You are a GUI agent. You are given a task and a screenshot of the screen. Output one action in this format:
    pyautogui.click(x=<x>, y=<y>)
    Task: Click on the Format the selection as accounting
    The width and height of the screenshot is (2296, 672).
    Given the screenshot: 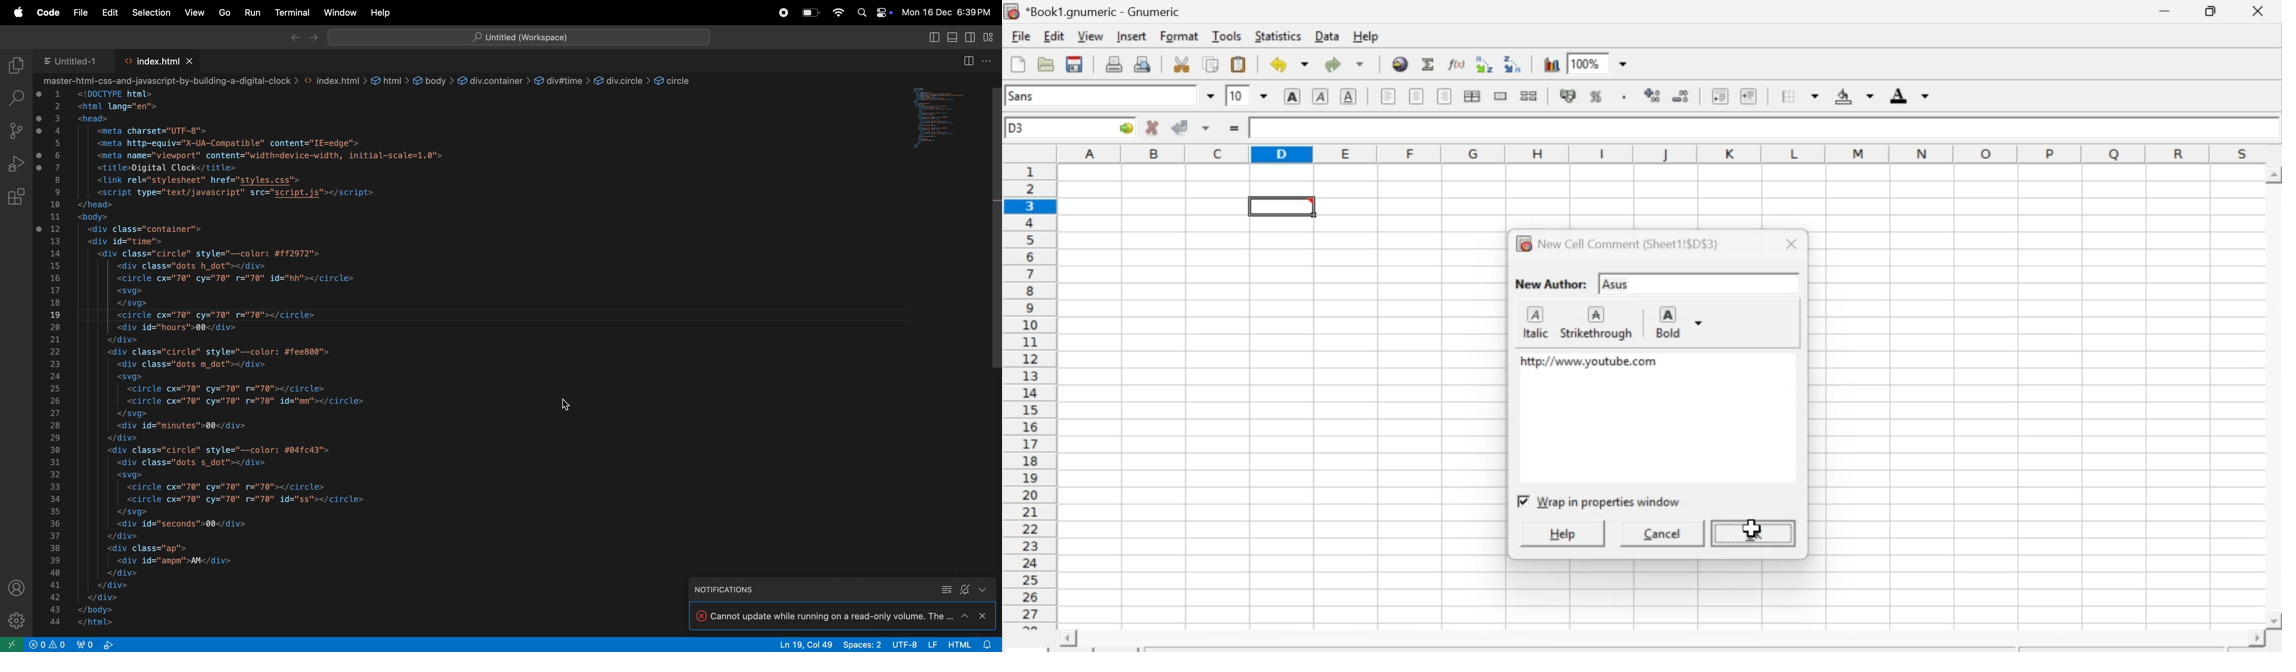 What is the action you would take?
    pyautogui.click(x=1568, y=95)
    